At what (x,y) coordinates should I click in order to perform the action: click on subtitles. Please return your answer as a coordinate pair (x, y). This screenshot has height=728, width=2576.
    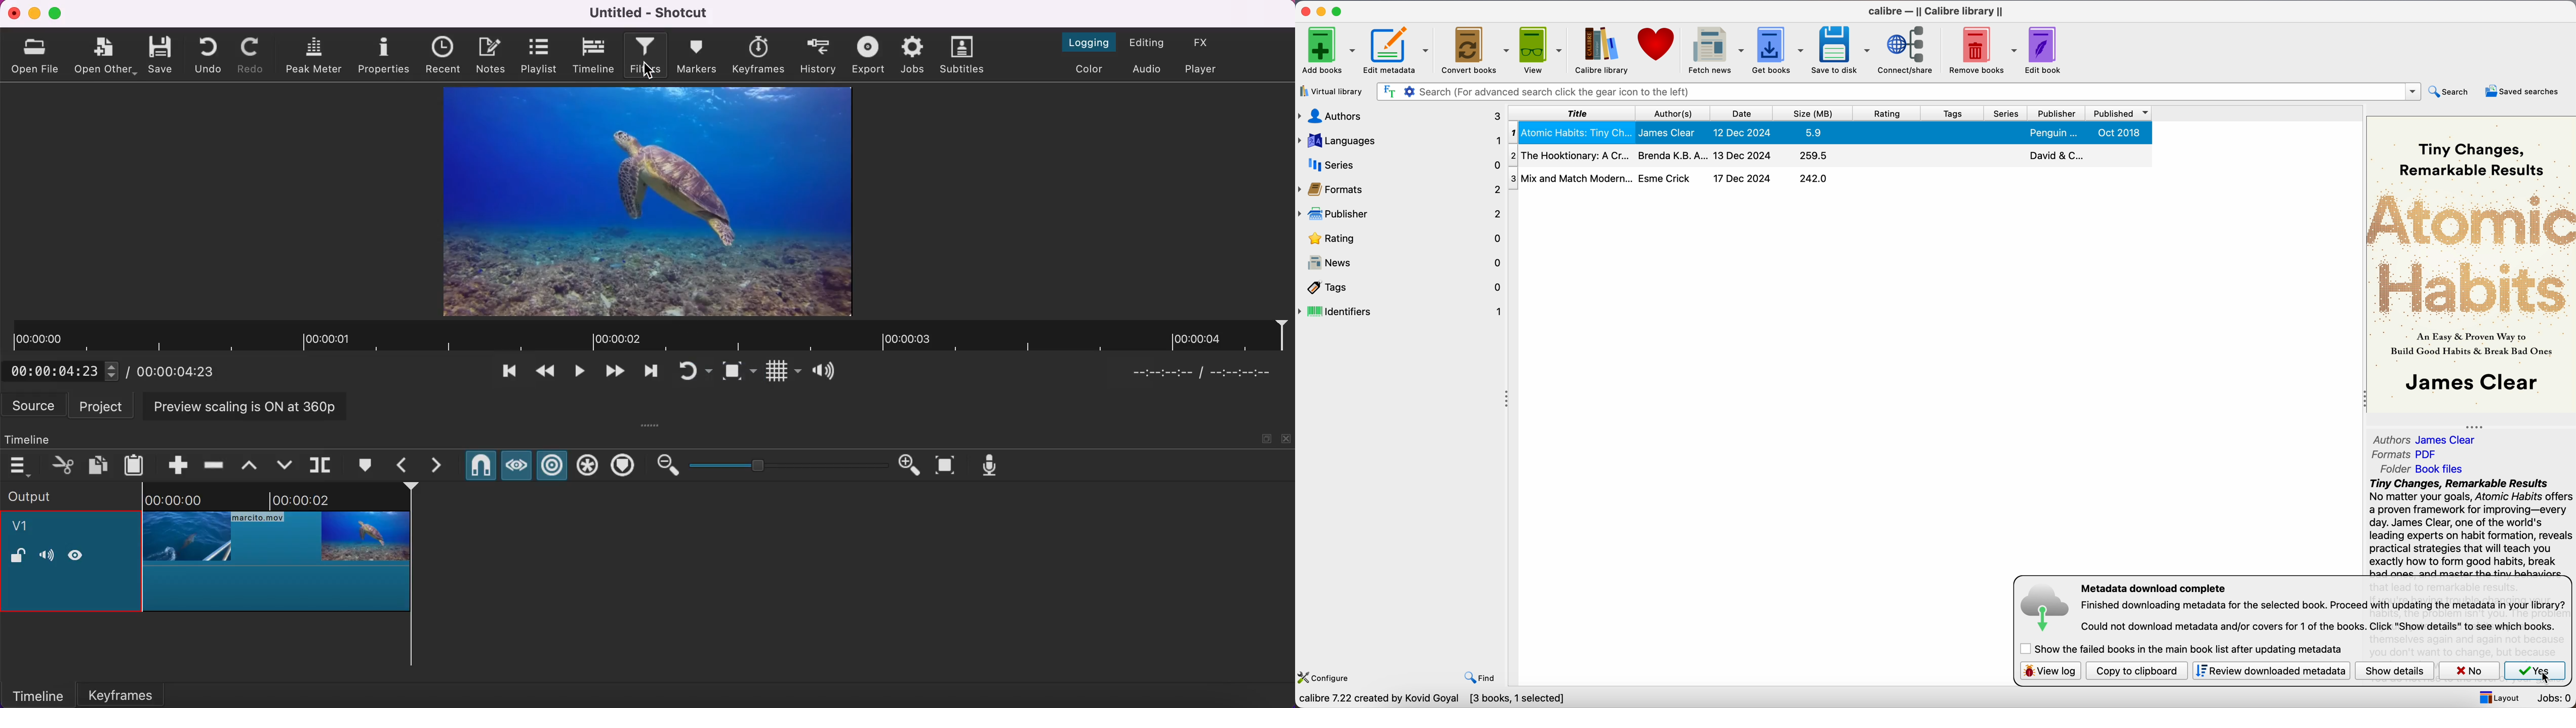
    Looking at the image, I should click on (963, 55).